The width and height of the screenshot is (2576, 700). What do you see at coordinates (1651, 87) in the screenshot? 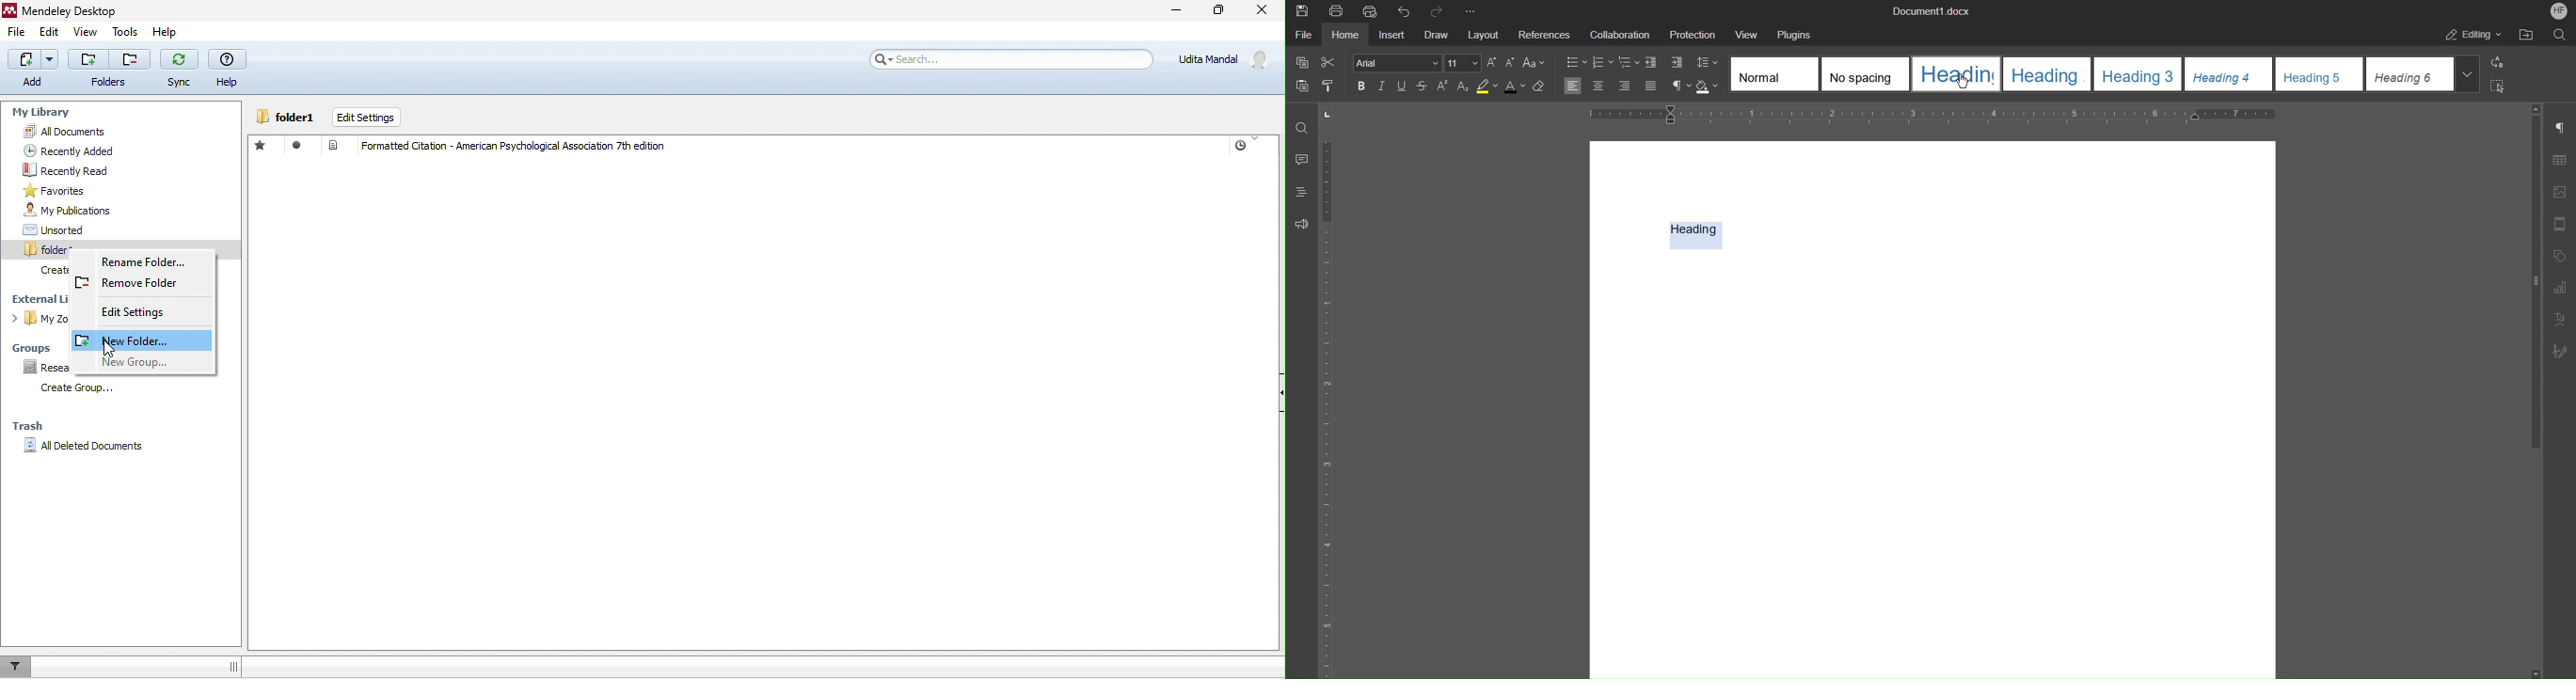
I see `Justify` at bounding box center [1651, 87].